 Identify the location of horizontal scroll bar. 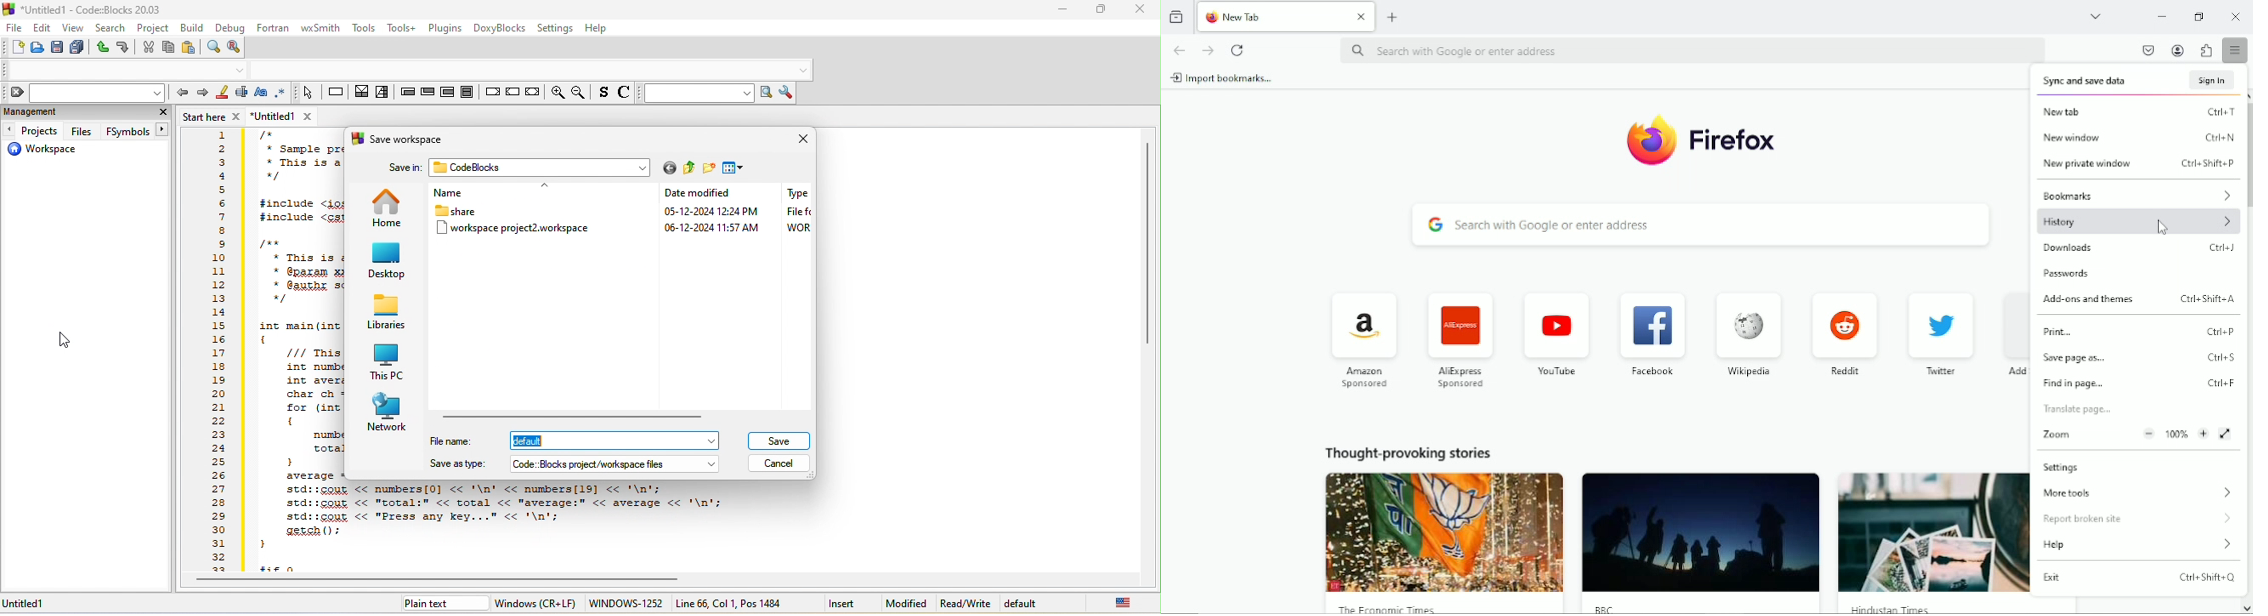
(578, 416).